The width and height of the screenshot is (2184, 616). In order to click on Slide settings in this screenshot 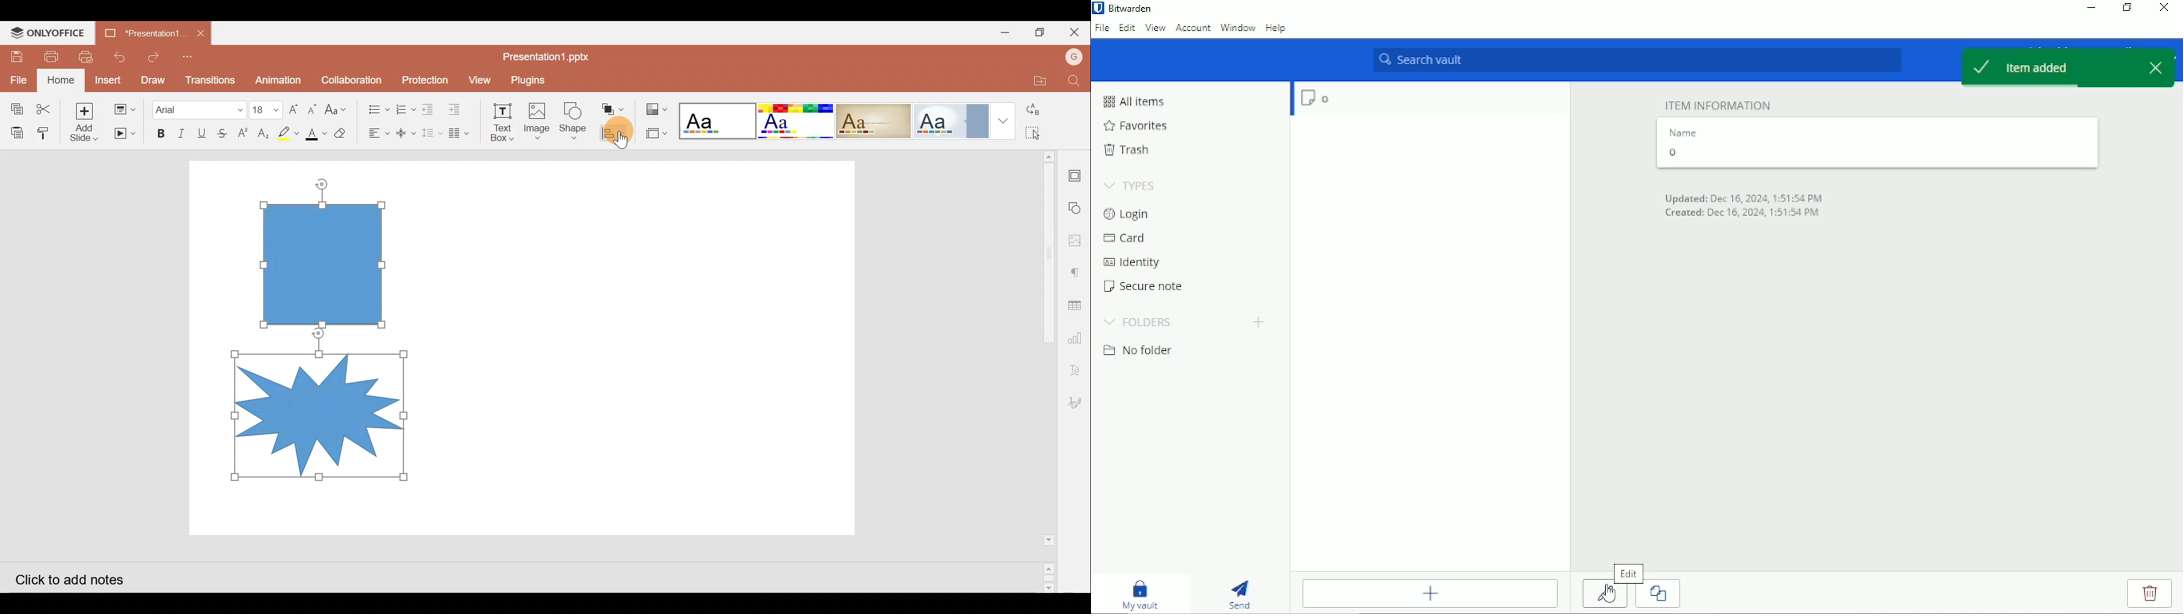, I will do `click(1077, 173)`.